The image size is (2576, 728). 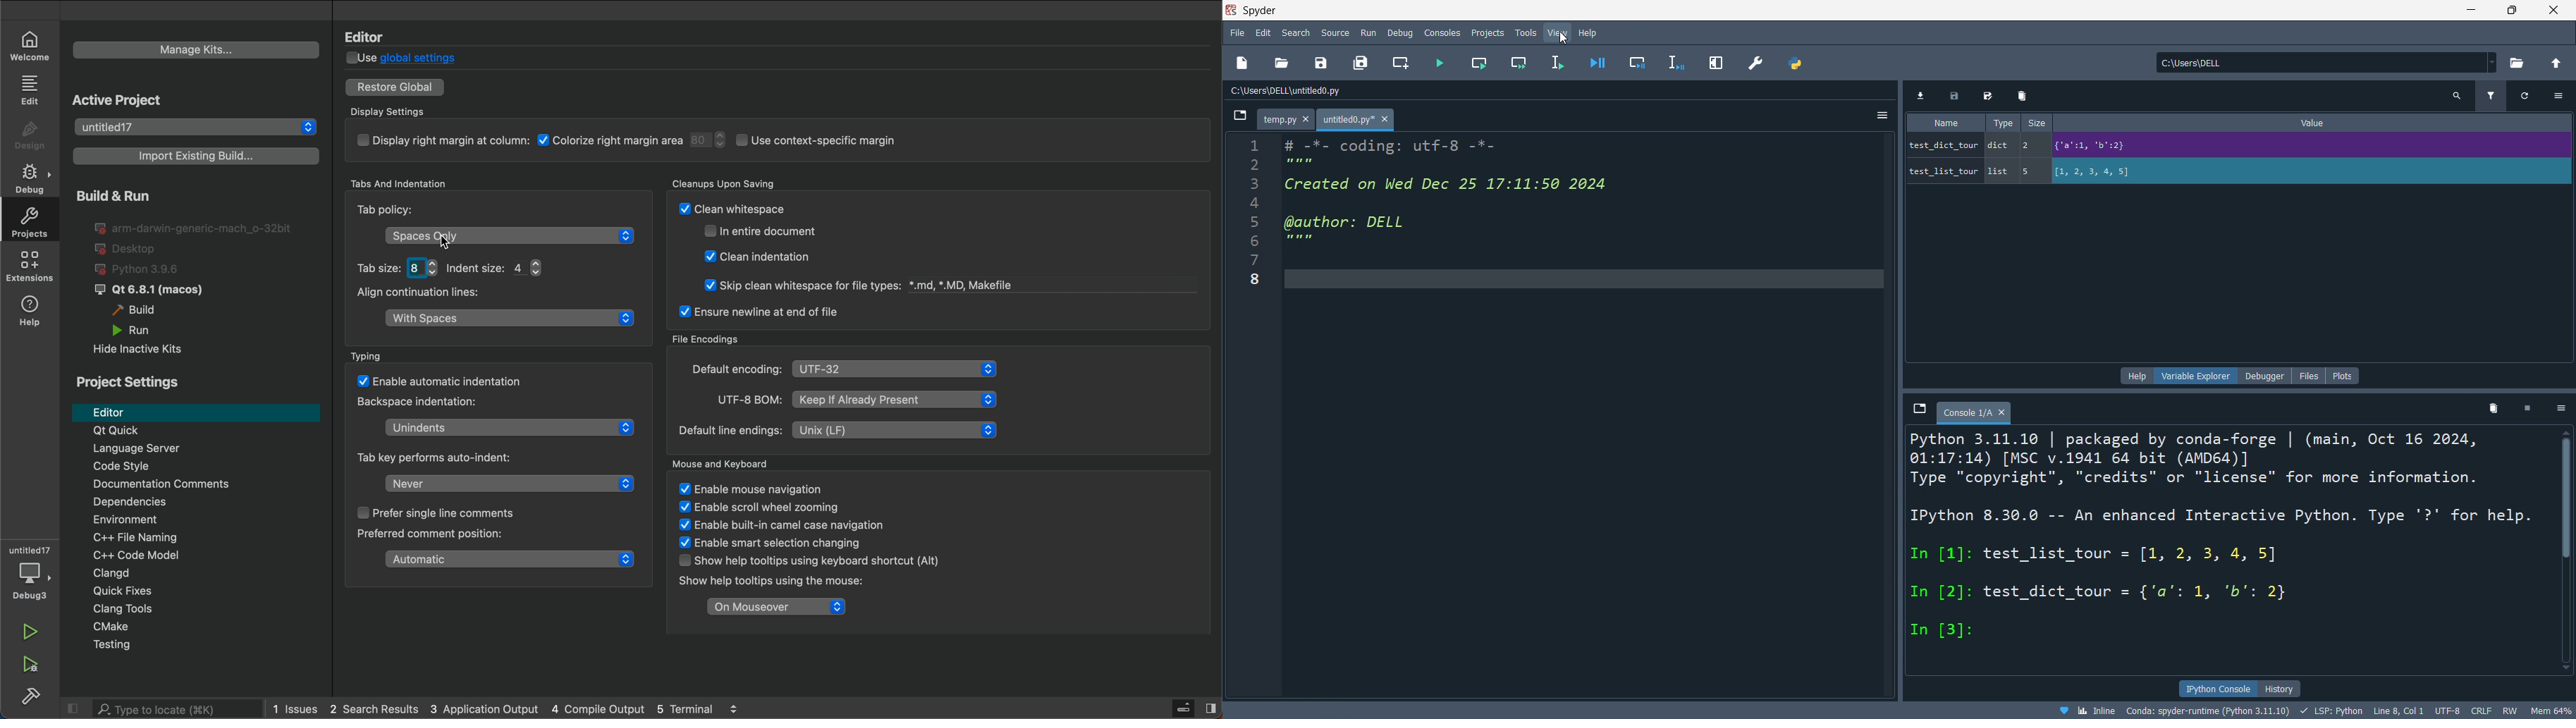 What do you see at coordinates (2489, 97) in the screenshot?
I see `filter` at bounding box center [2489, 97].